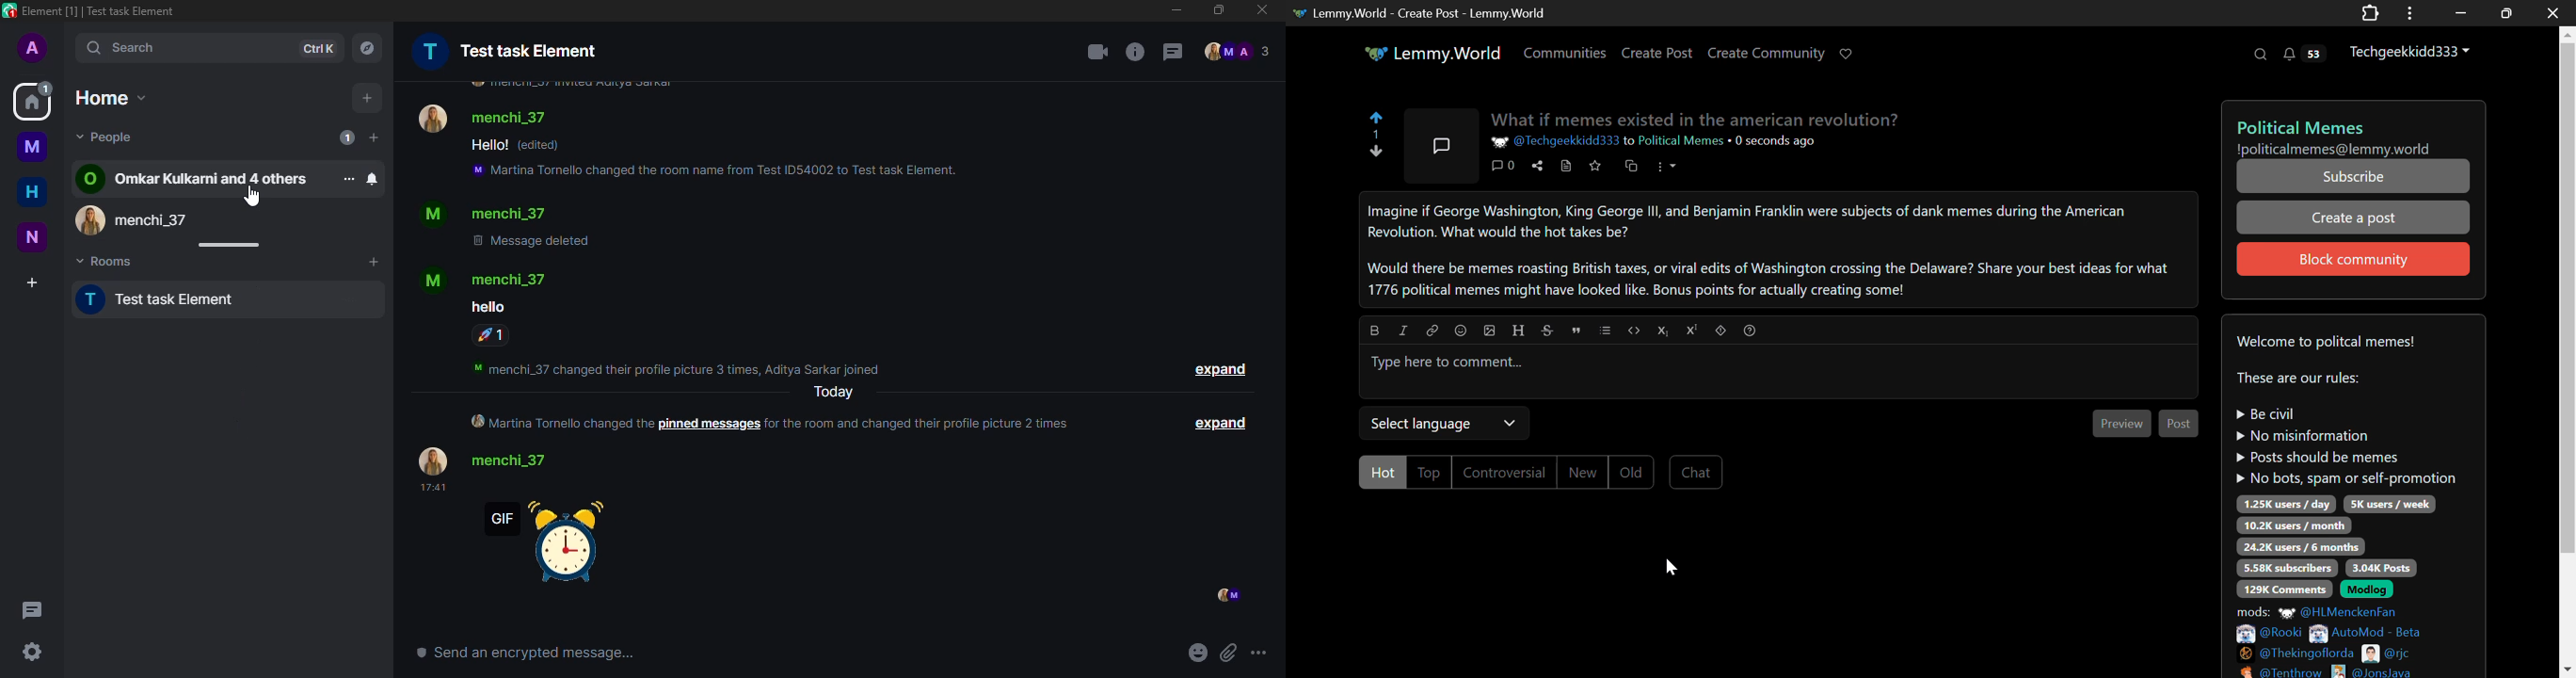  Describe the element at coordinates (538, 146) in the screenshot. I see `edited` at that location.